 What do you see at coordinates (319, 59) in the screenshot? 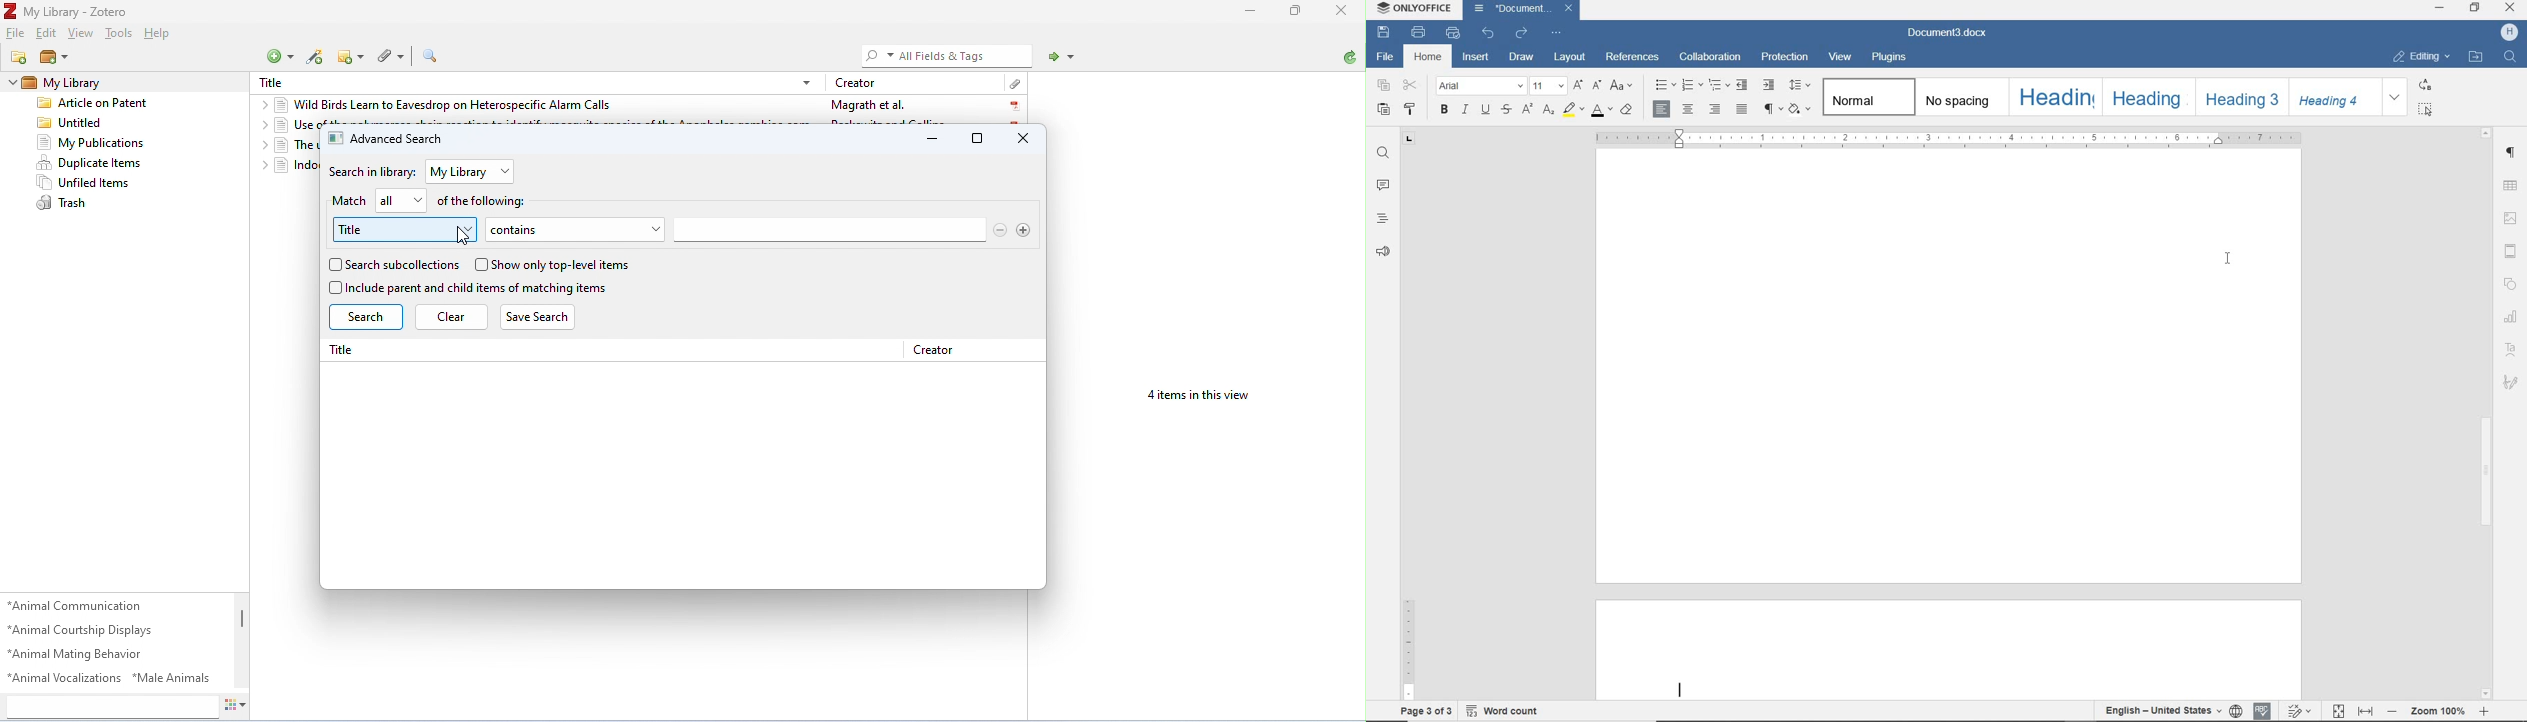
I see `add items by identifier` at bounding box center [319, 59].